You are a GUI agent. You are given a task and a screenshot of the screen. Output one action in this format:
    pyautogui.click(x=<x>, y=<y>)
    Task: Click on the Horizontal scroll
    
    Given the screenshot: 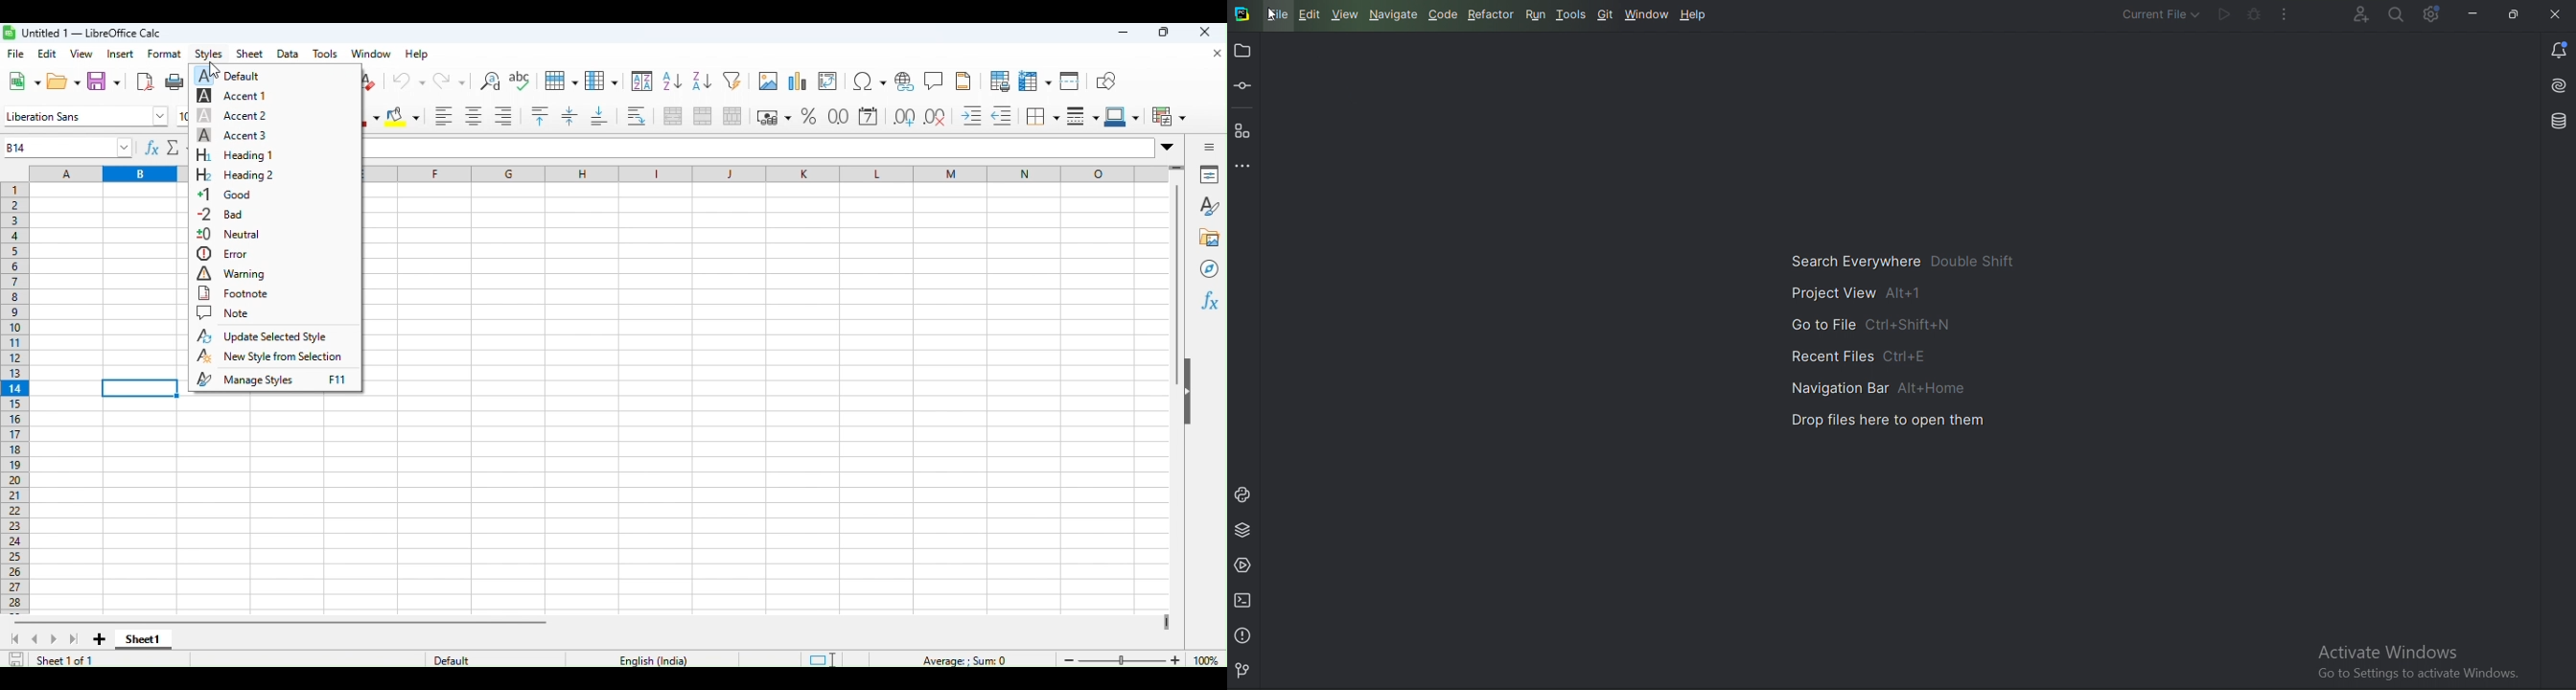 What is the action you would take?
    pyautogui.click(x=284, y=620)
    